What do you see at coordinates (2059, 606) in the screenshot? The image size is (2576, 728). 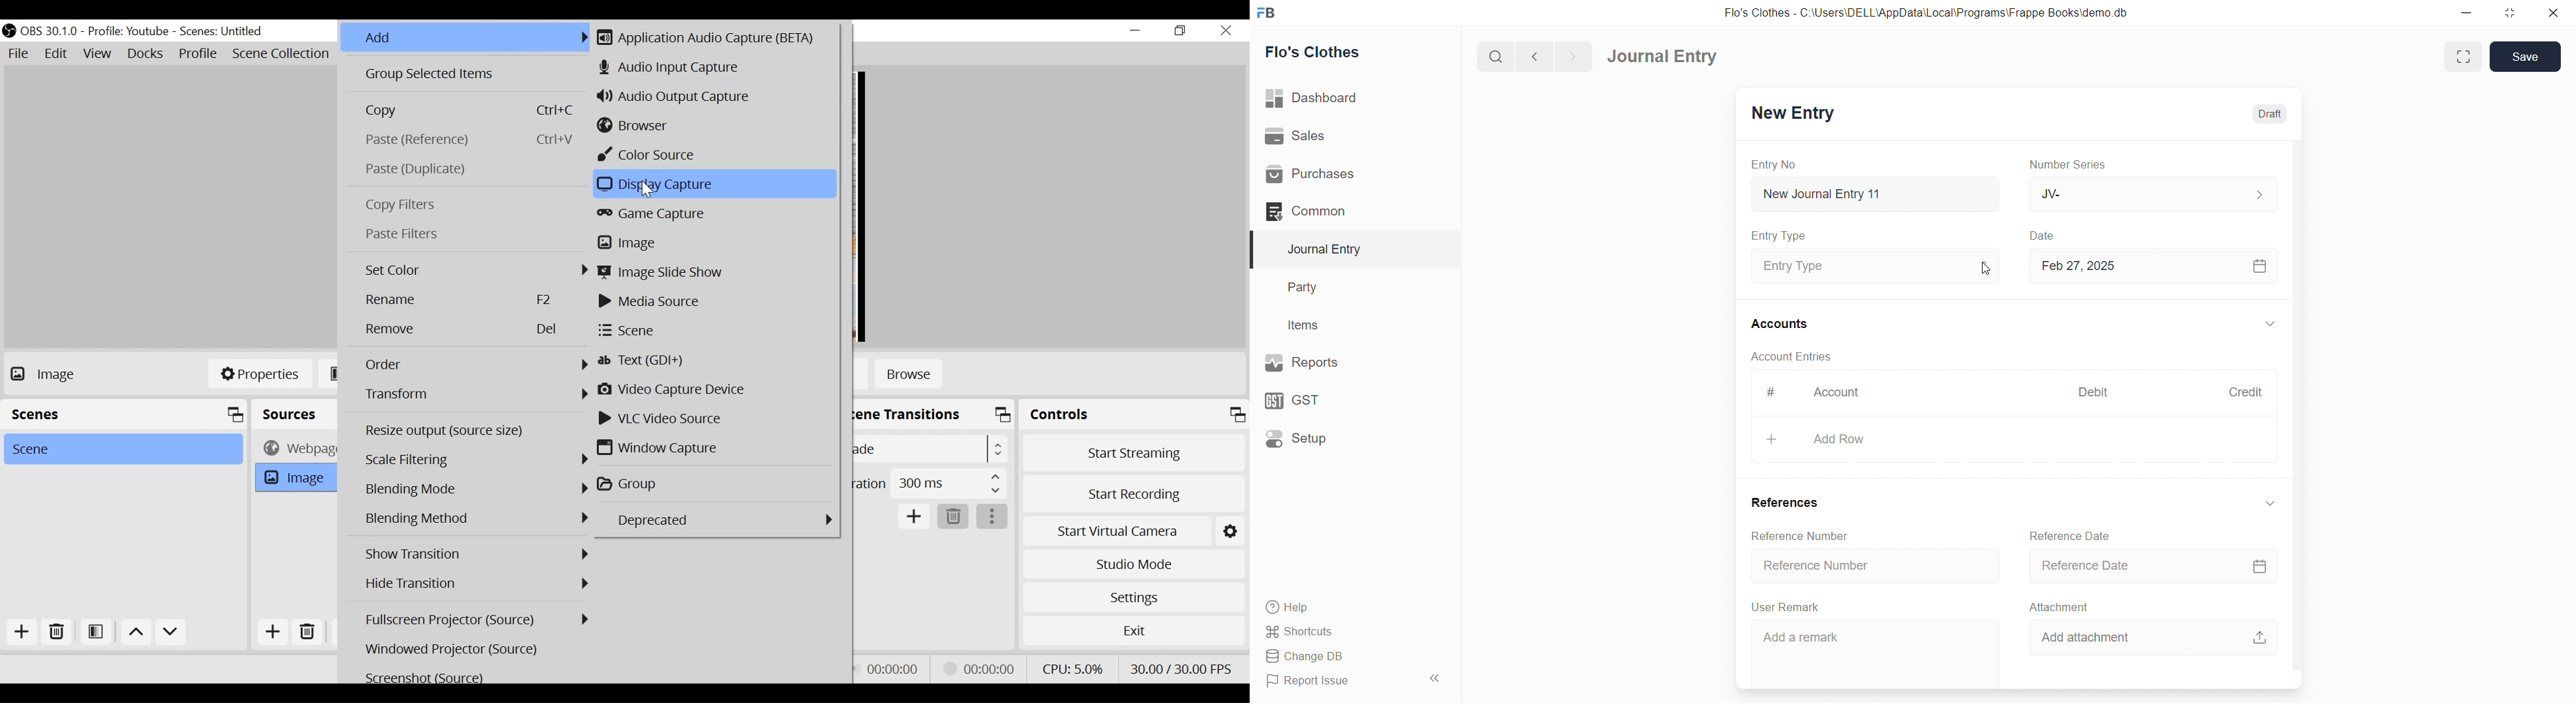 I see `Attachment` at bounding box center [2059, 606].